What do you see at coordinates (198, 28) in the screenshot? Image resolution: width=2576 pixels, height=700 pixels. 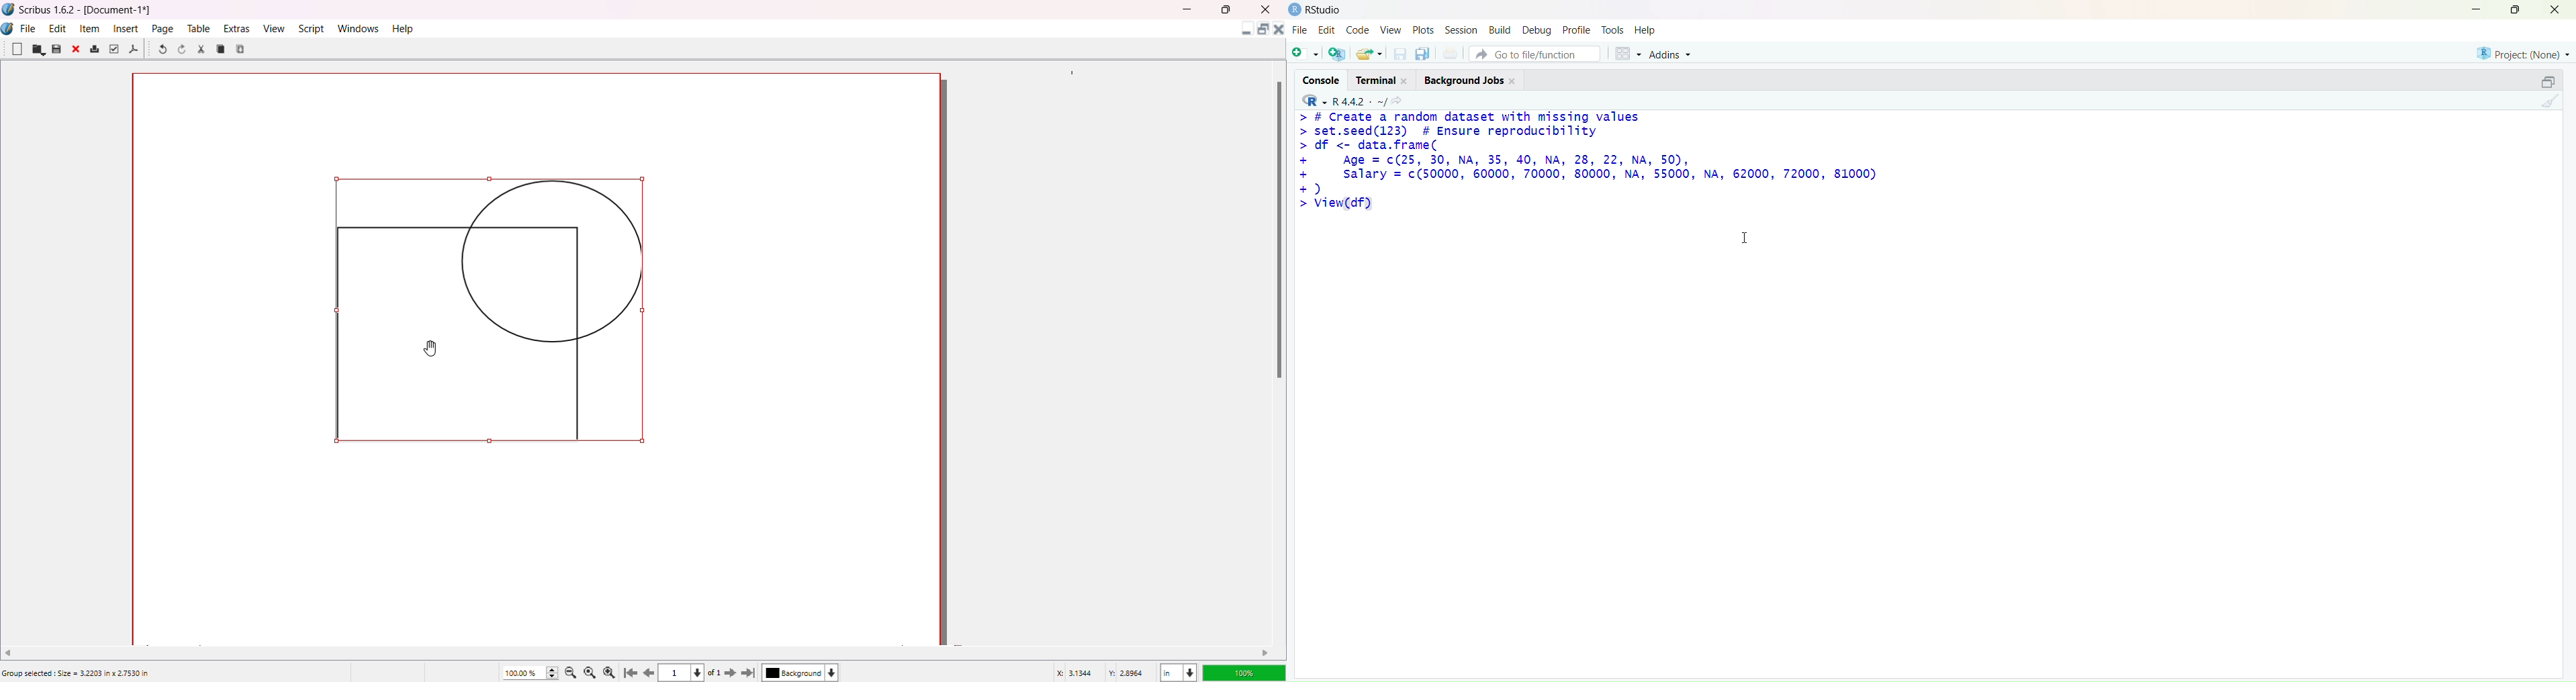 I see `Table` at bounding box center [198, 28].